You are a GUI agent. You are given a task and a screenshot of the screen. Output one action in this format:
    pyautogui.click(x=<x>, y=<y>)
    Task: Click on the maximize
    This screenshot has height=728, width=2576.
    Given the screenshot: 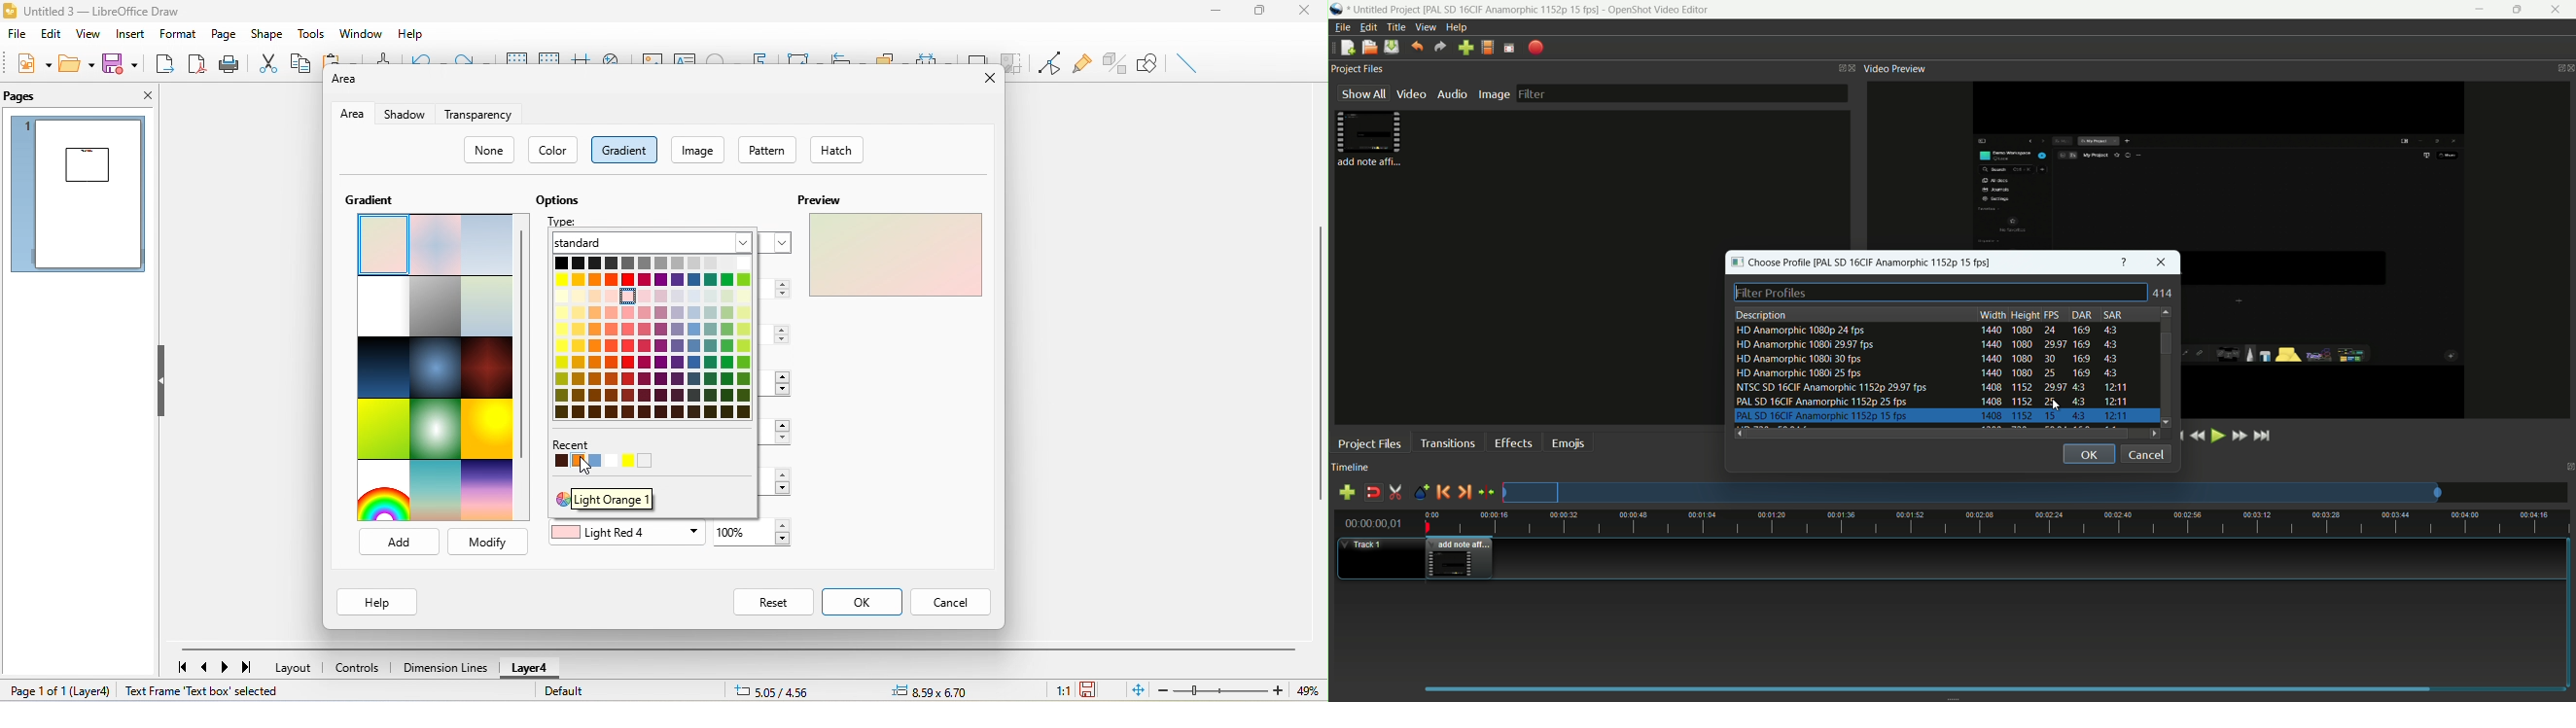 What is the action you would take?
    pyautogui.click(x=1260, y=11)
    